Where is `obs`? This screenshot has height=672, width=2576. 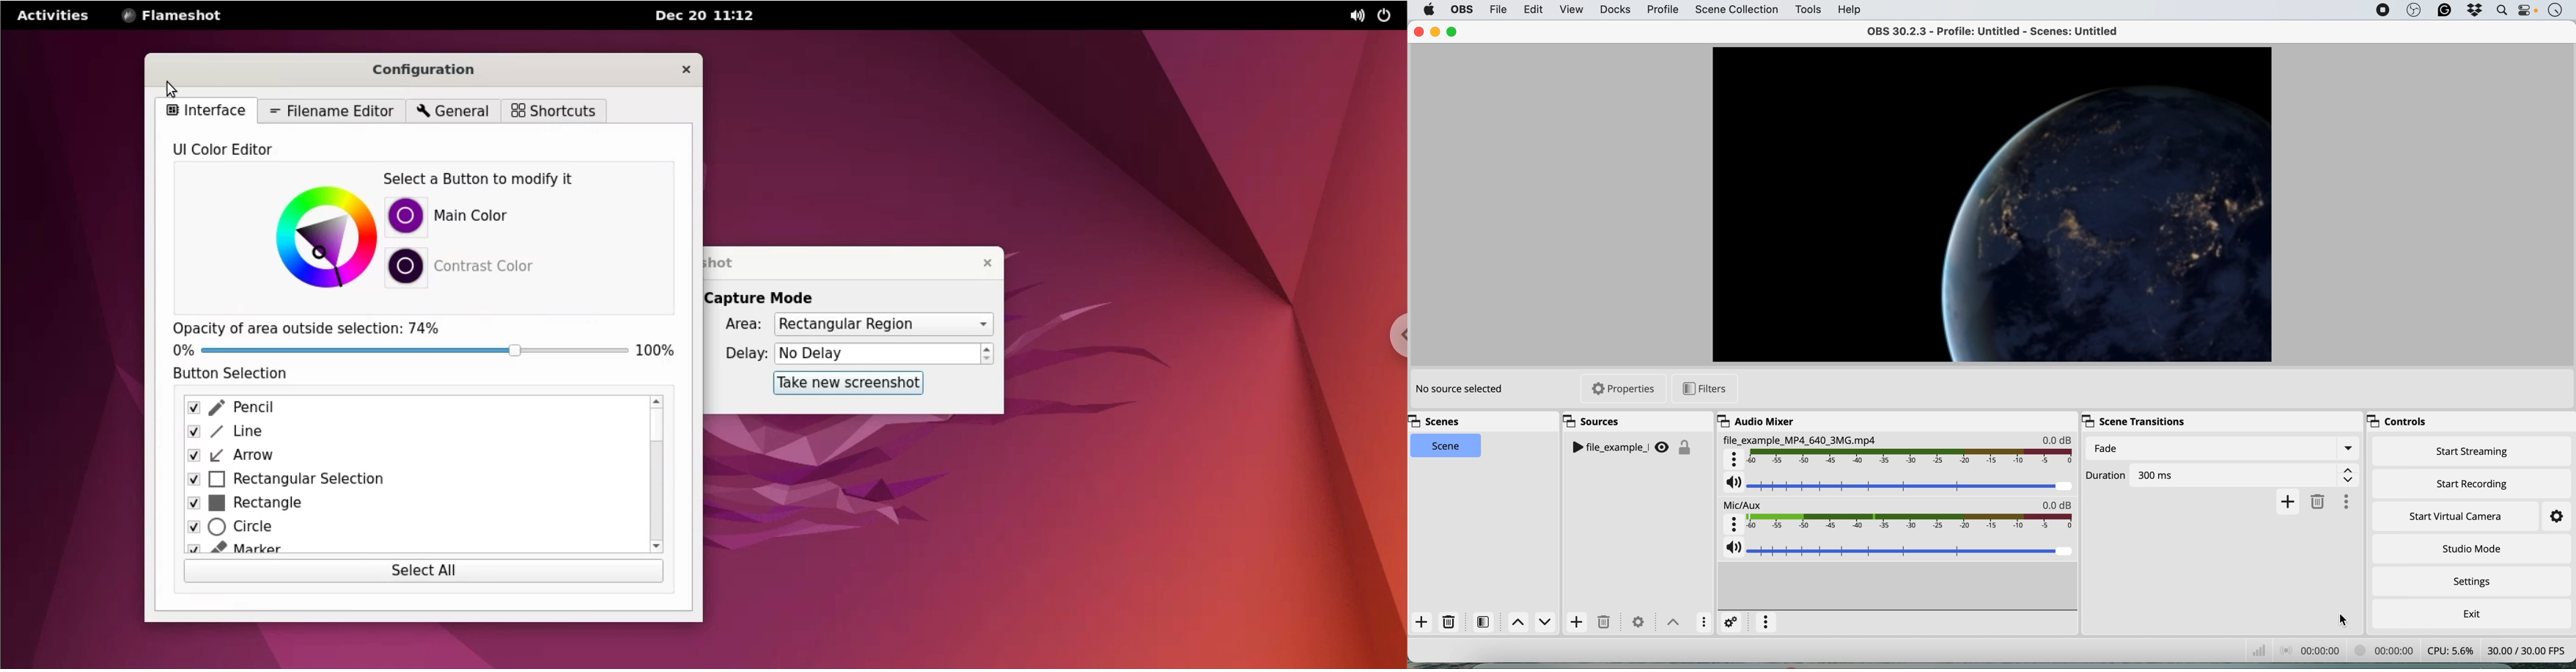 obs is located at coordinates (1460, 10).